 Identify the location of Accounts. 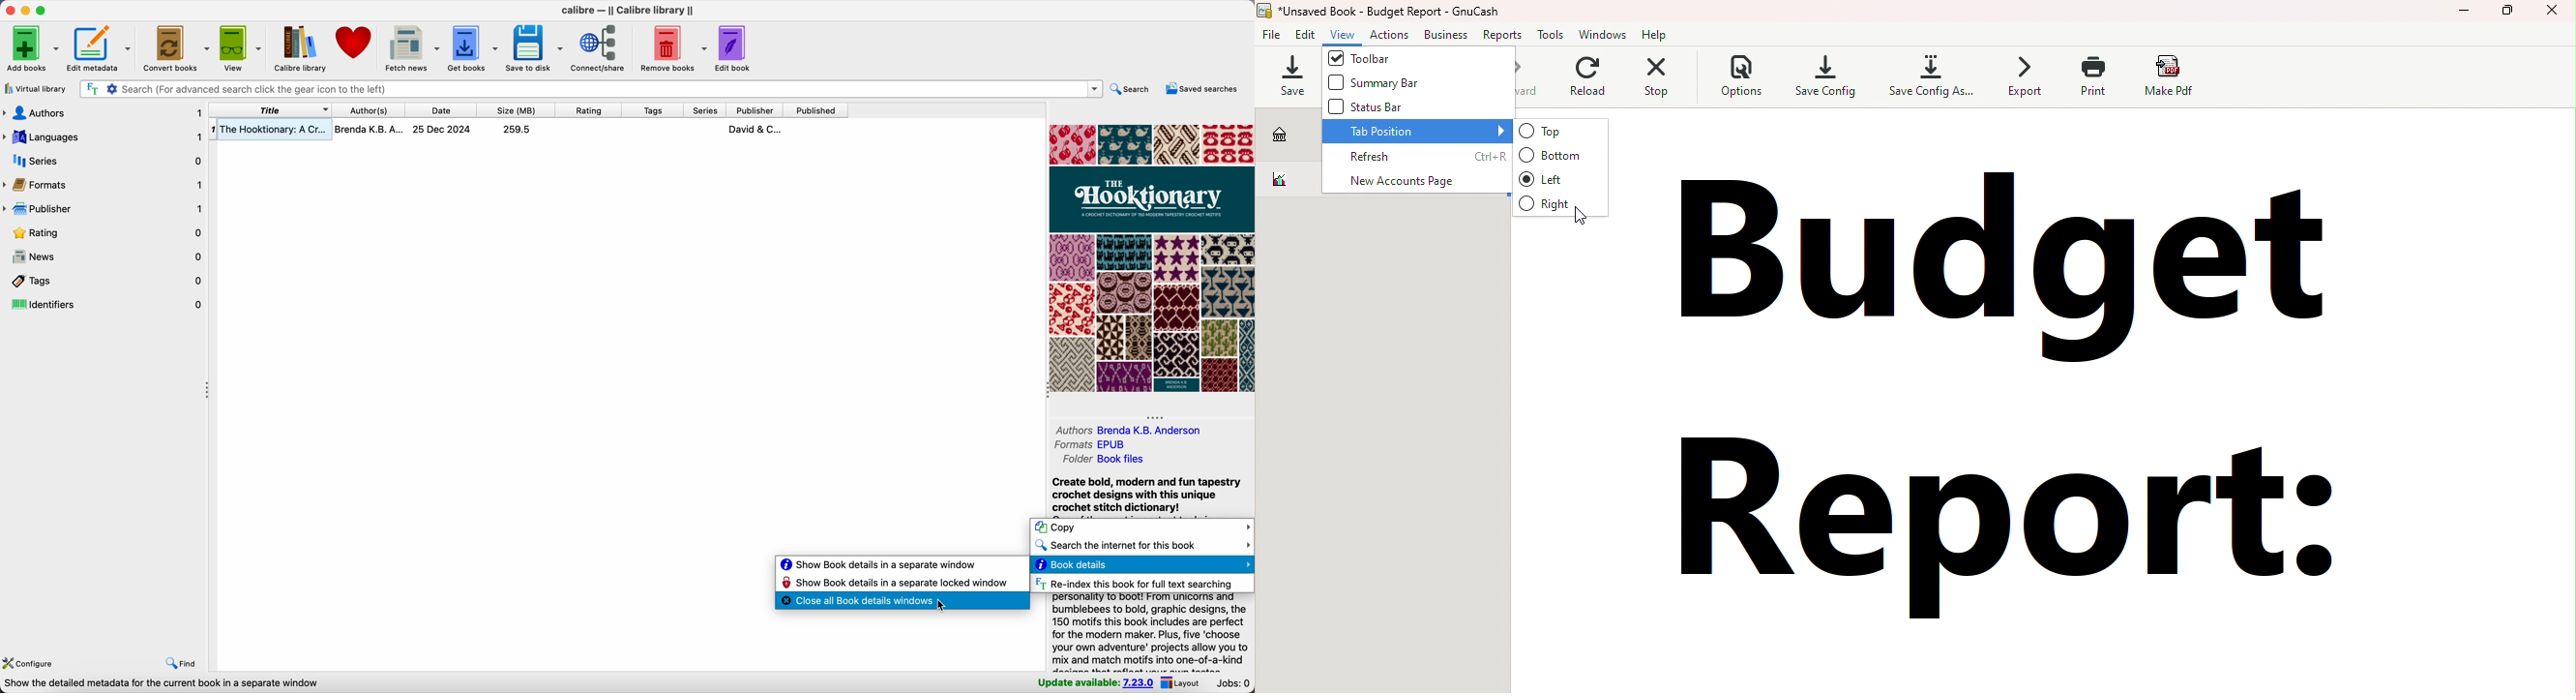
(1288, 135).